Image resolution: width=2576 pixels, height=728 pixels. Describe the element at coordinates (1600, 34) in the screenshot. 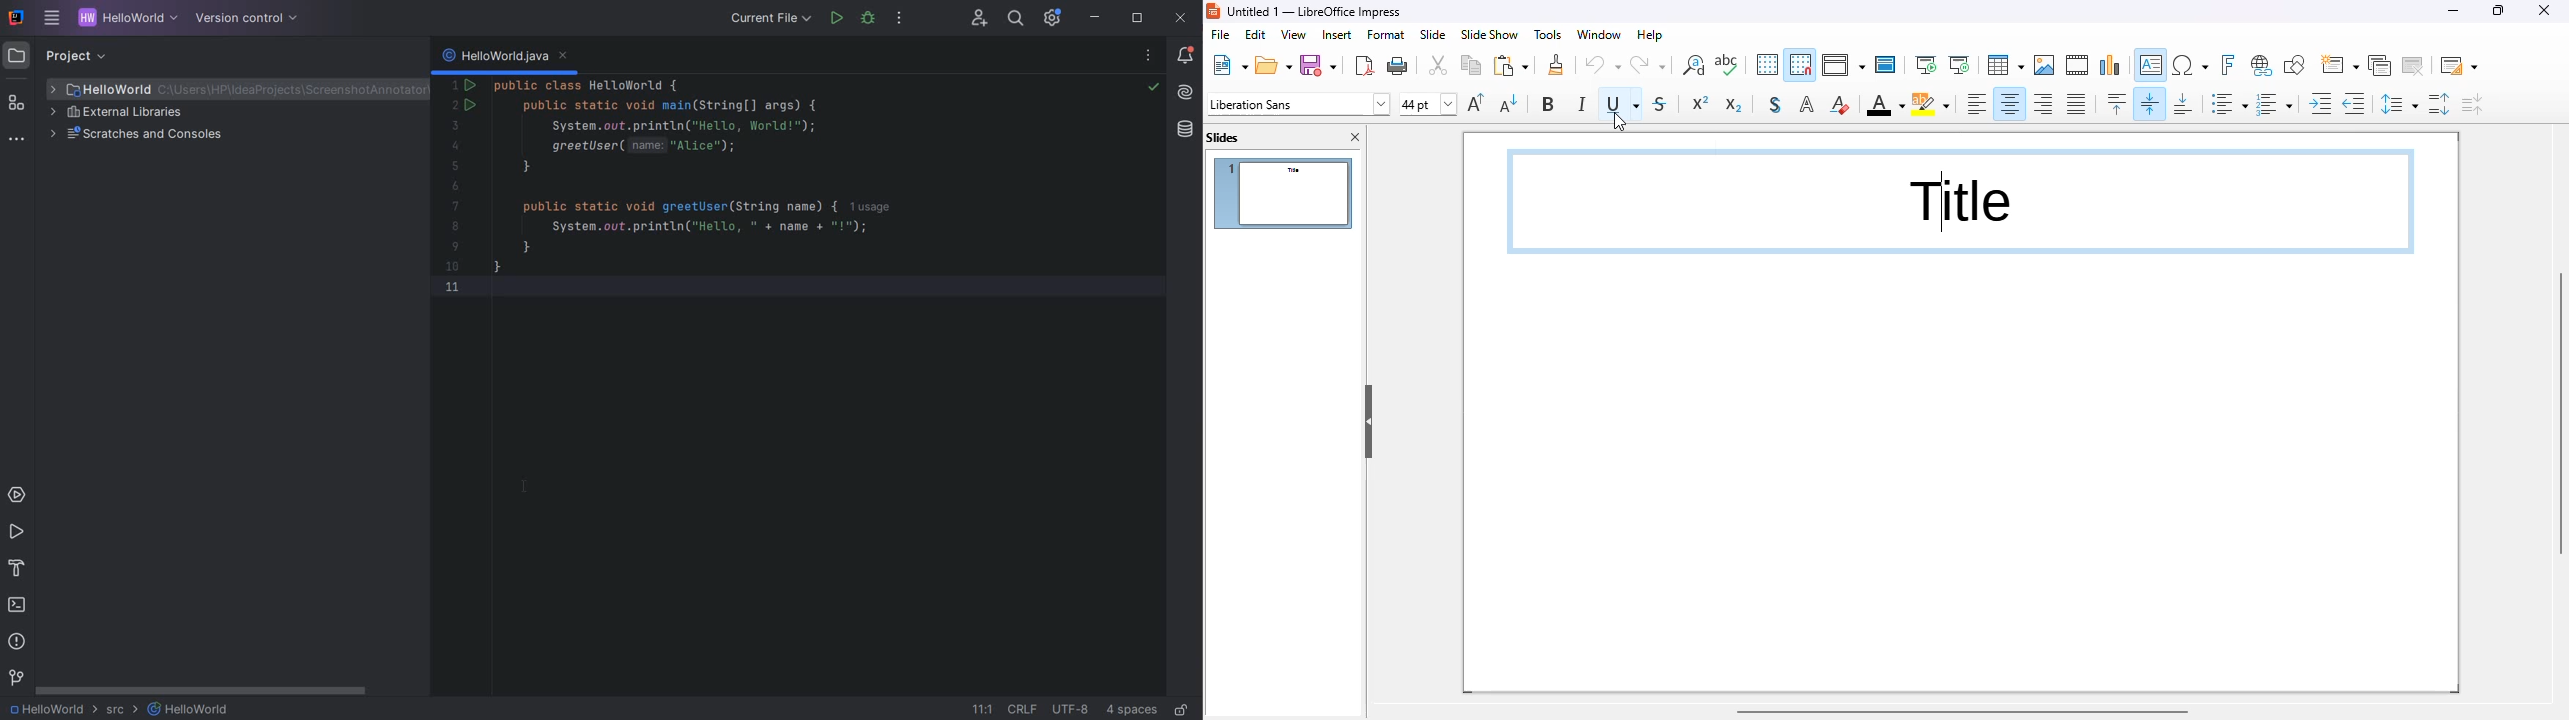

I see `window` at that location.